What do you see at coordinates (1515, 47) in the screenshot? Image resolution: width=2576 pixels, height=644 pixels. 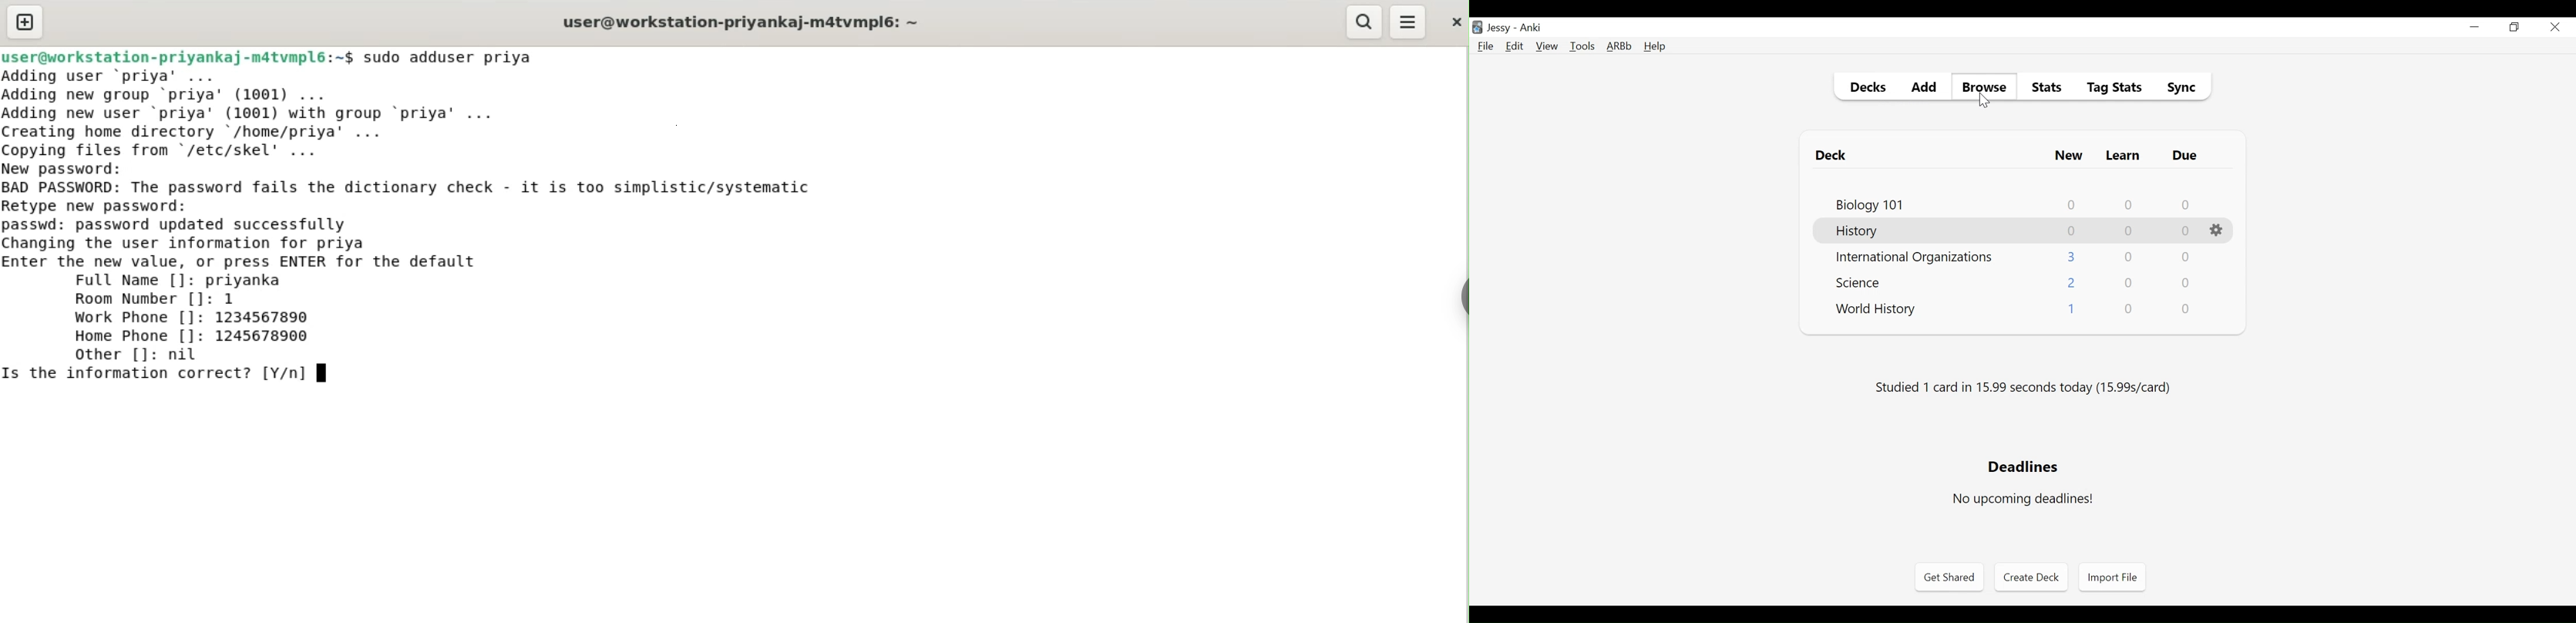 I see `Edit` at bounding box center [1515, 47].